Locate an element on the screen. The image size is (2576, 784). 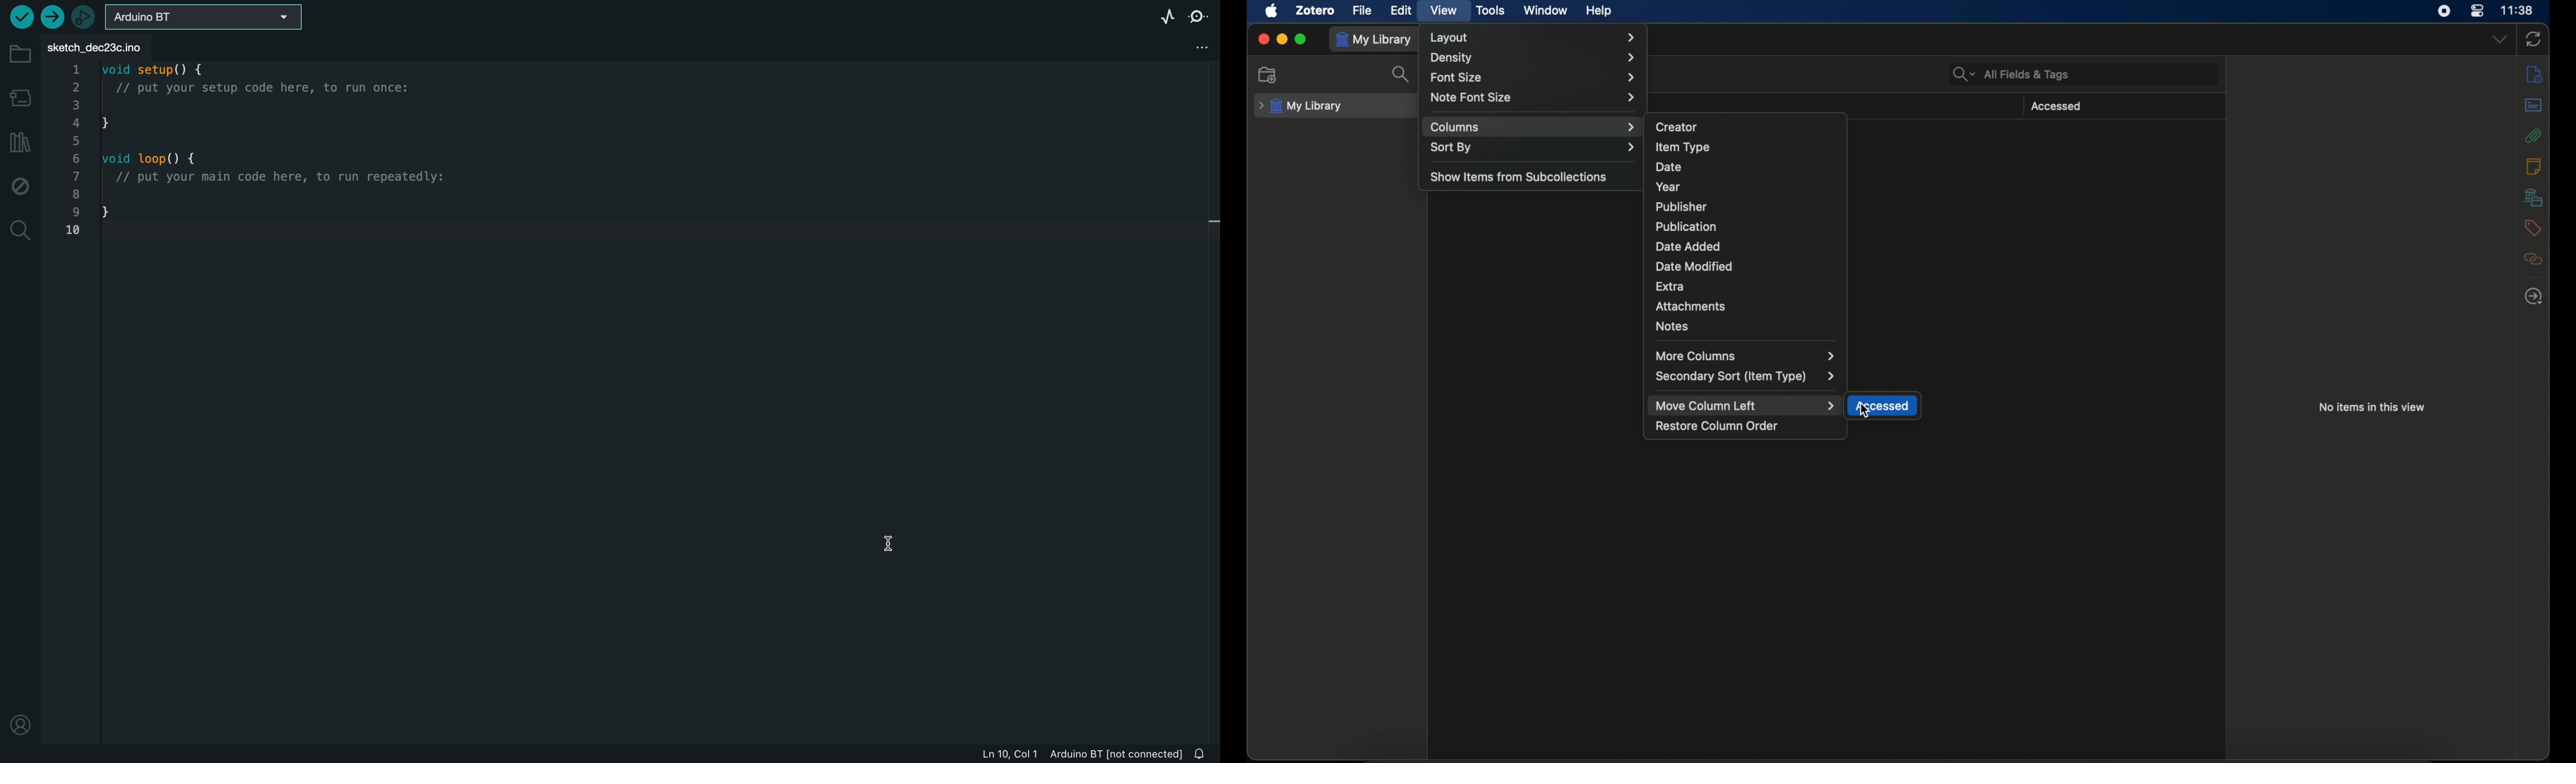
move column left is located at coordinates (1746, 407).